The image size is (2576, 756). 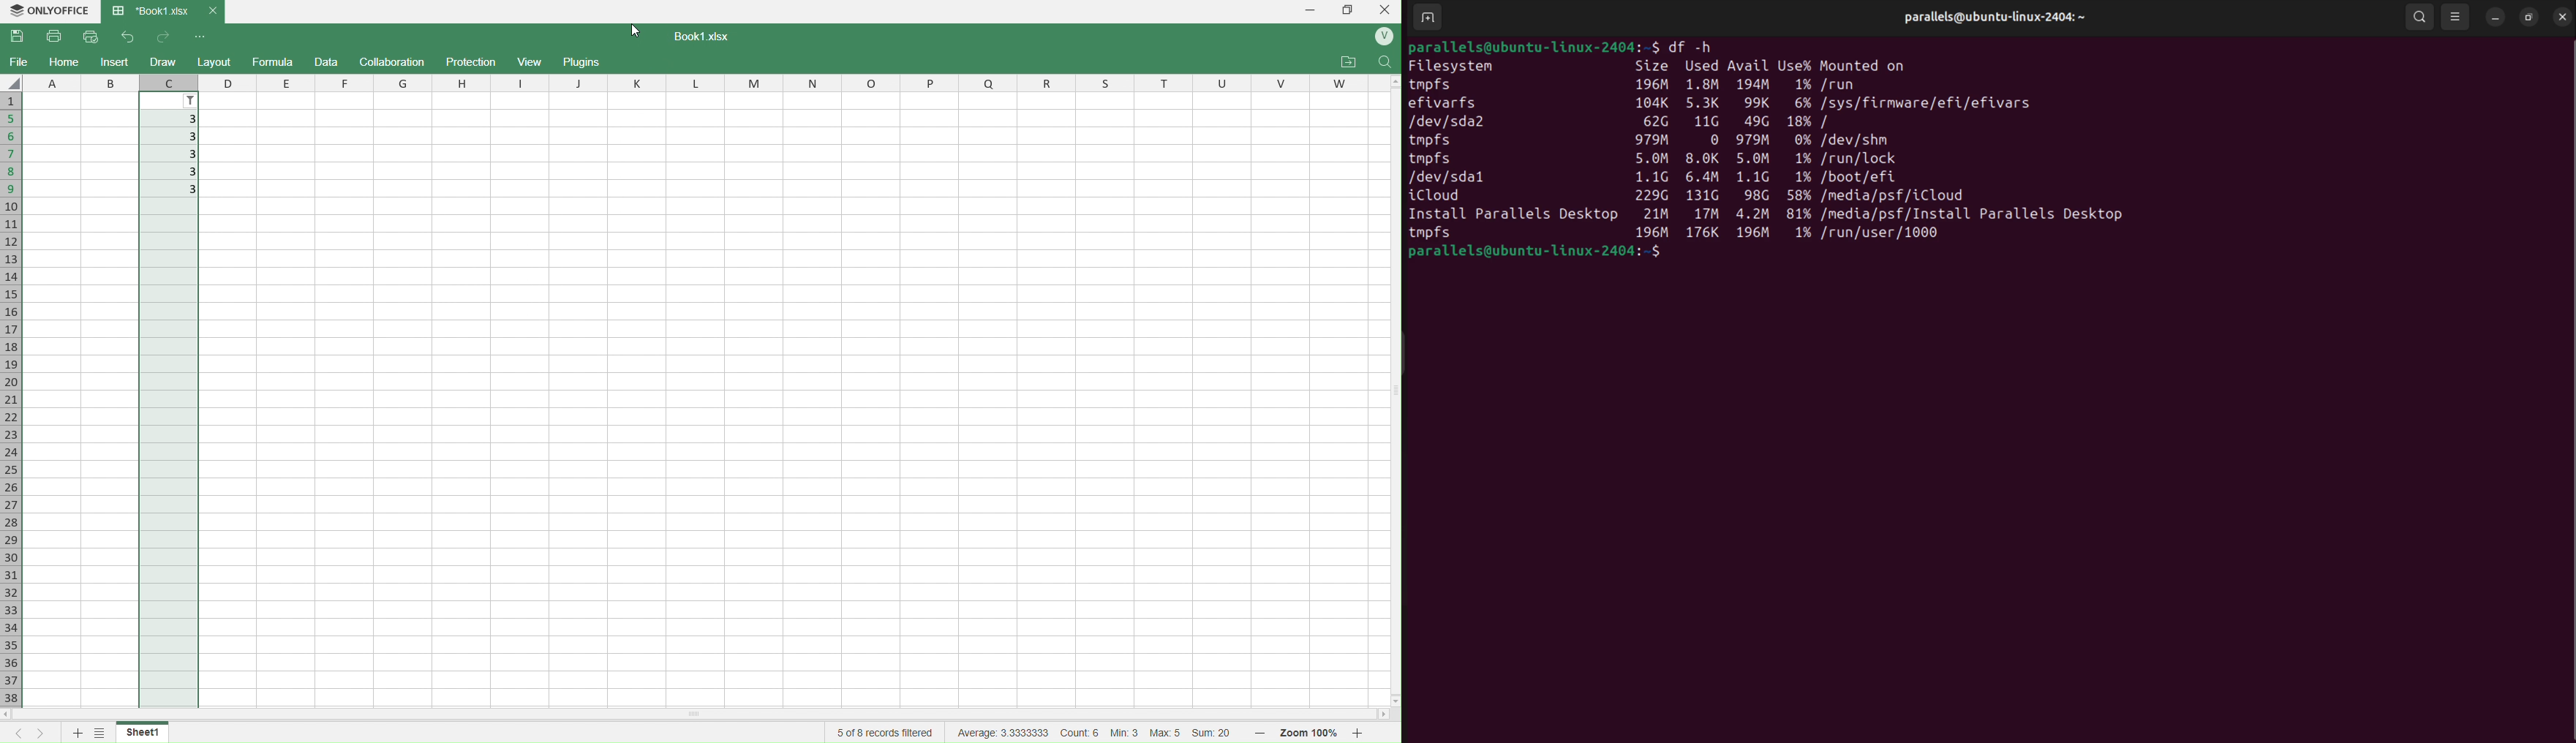 What do you see at coordinates (52, 10) in the screenshot?
I see `OnlyOffice` at bounding box center [52, 10].